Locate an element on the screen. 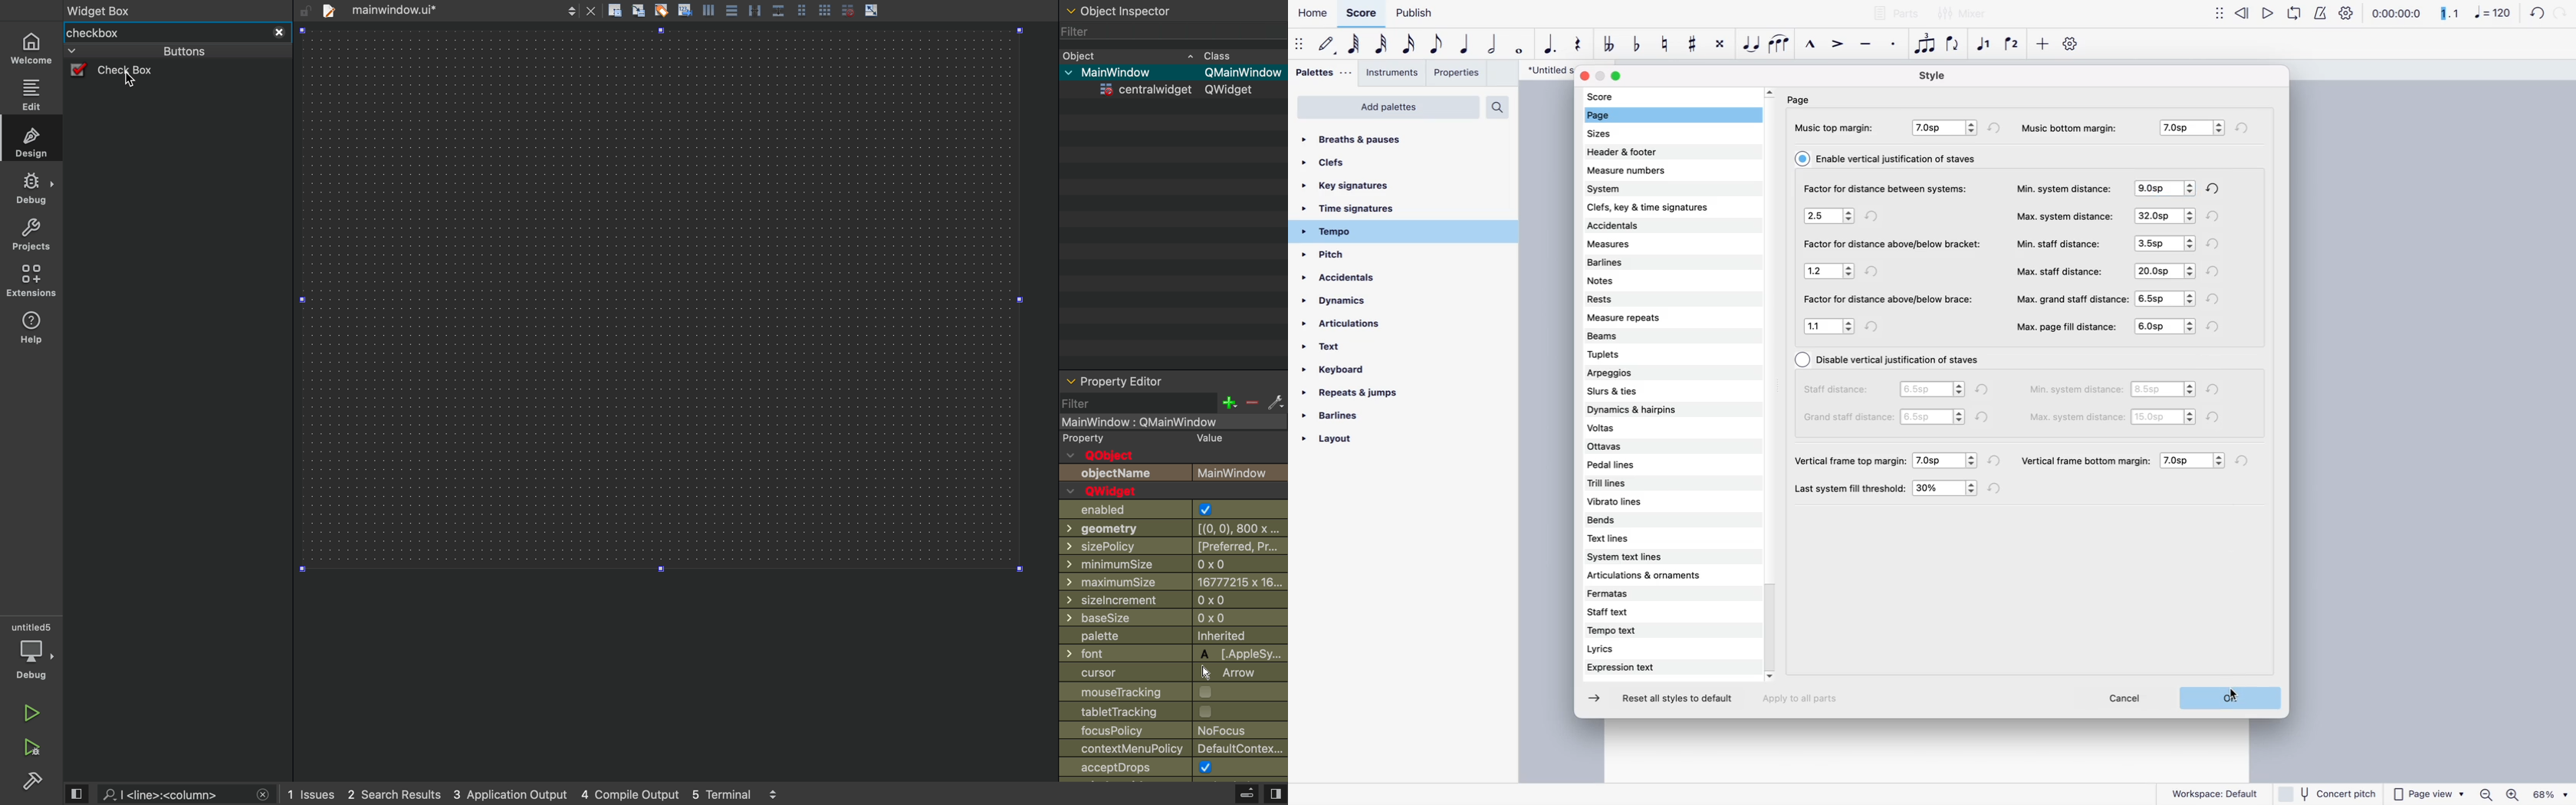 The image size is (2576, 812). refresh is located at coordinates (2216, 272).